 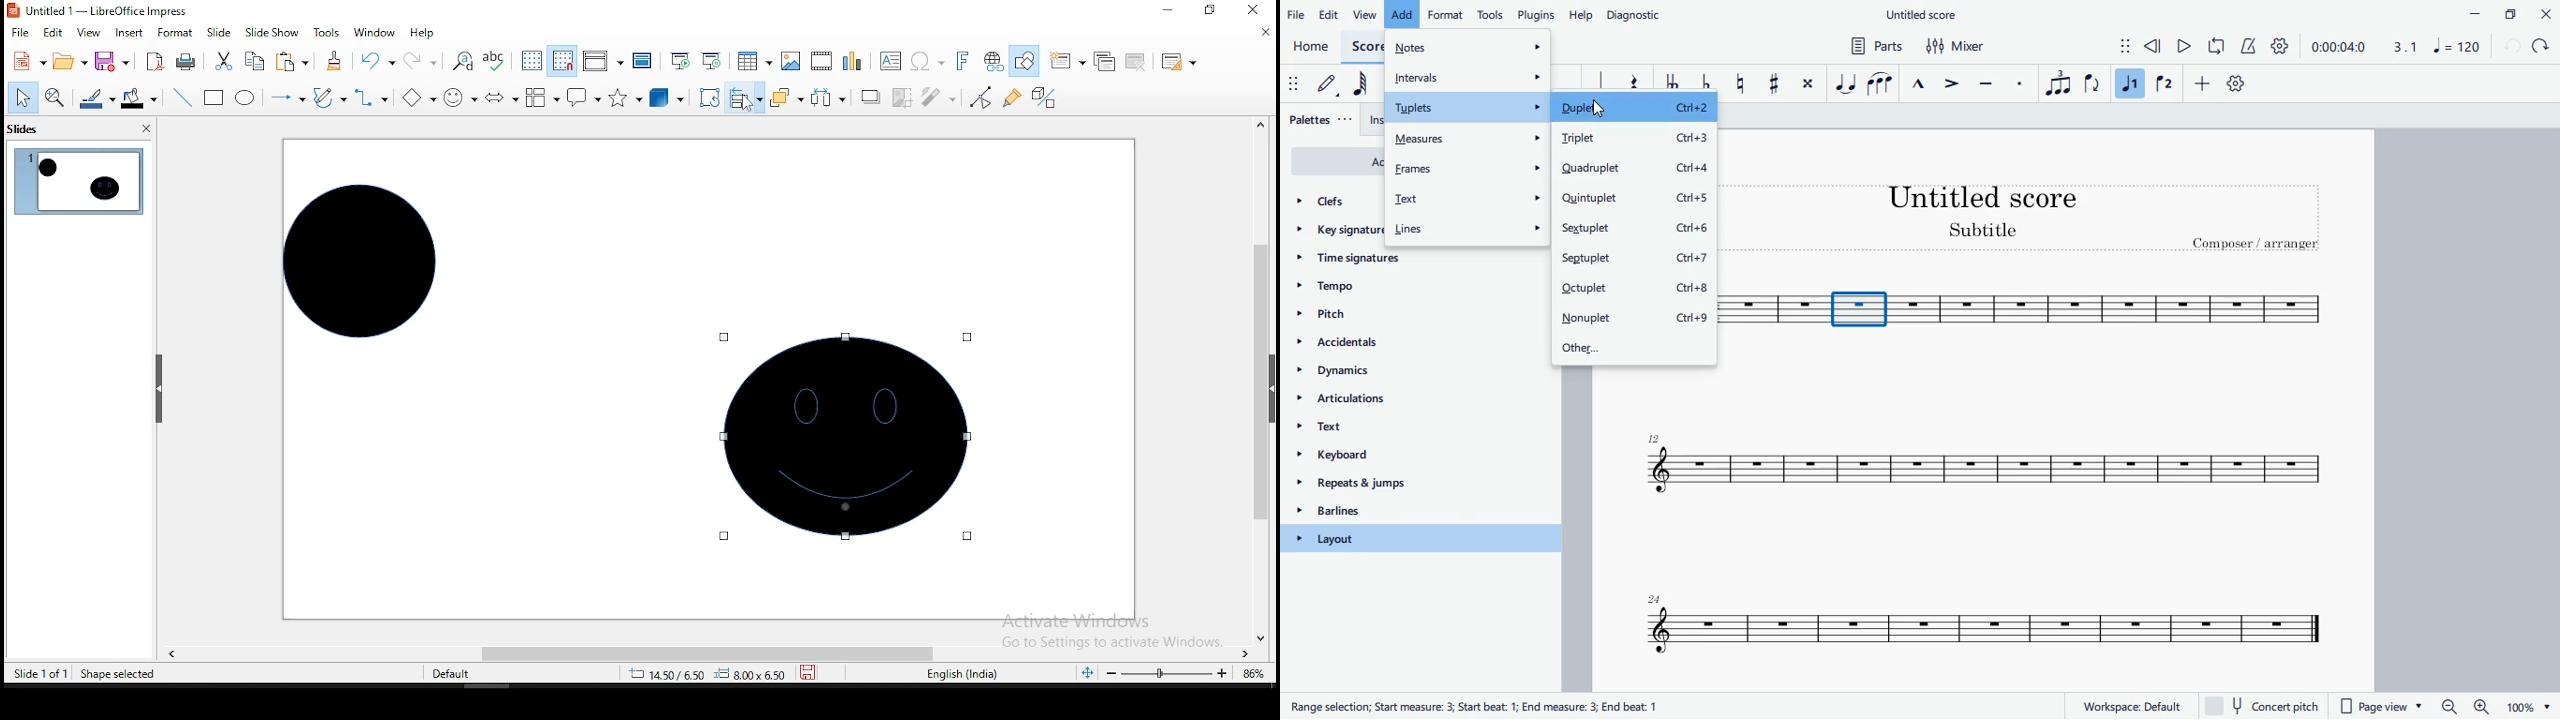 What do you see at coordinates (981, 96) in the screenshot?
I see `toggle point edit mode` at bounding box center [981, 96].